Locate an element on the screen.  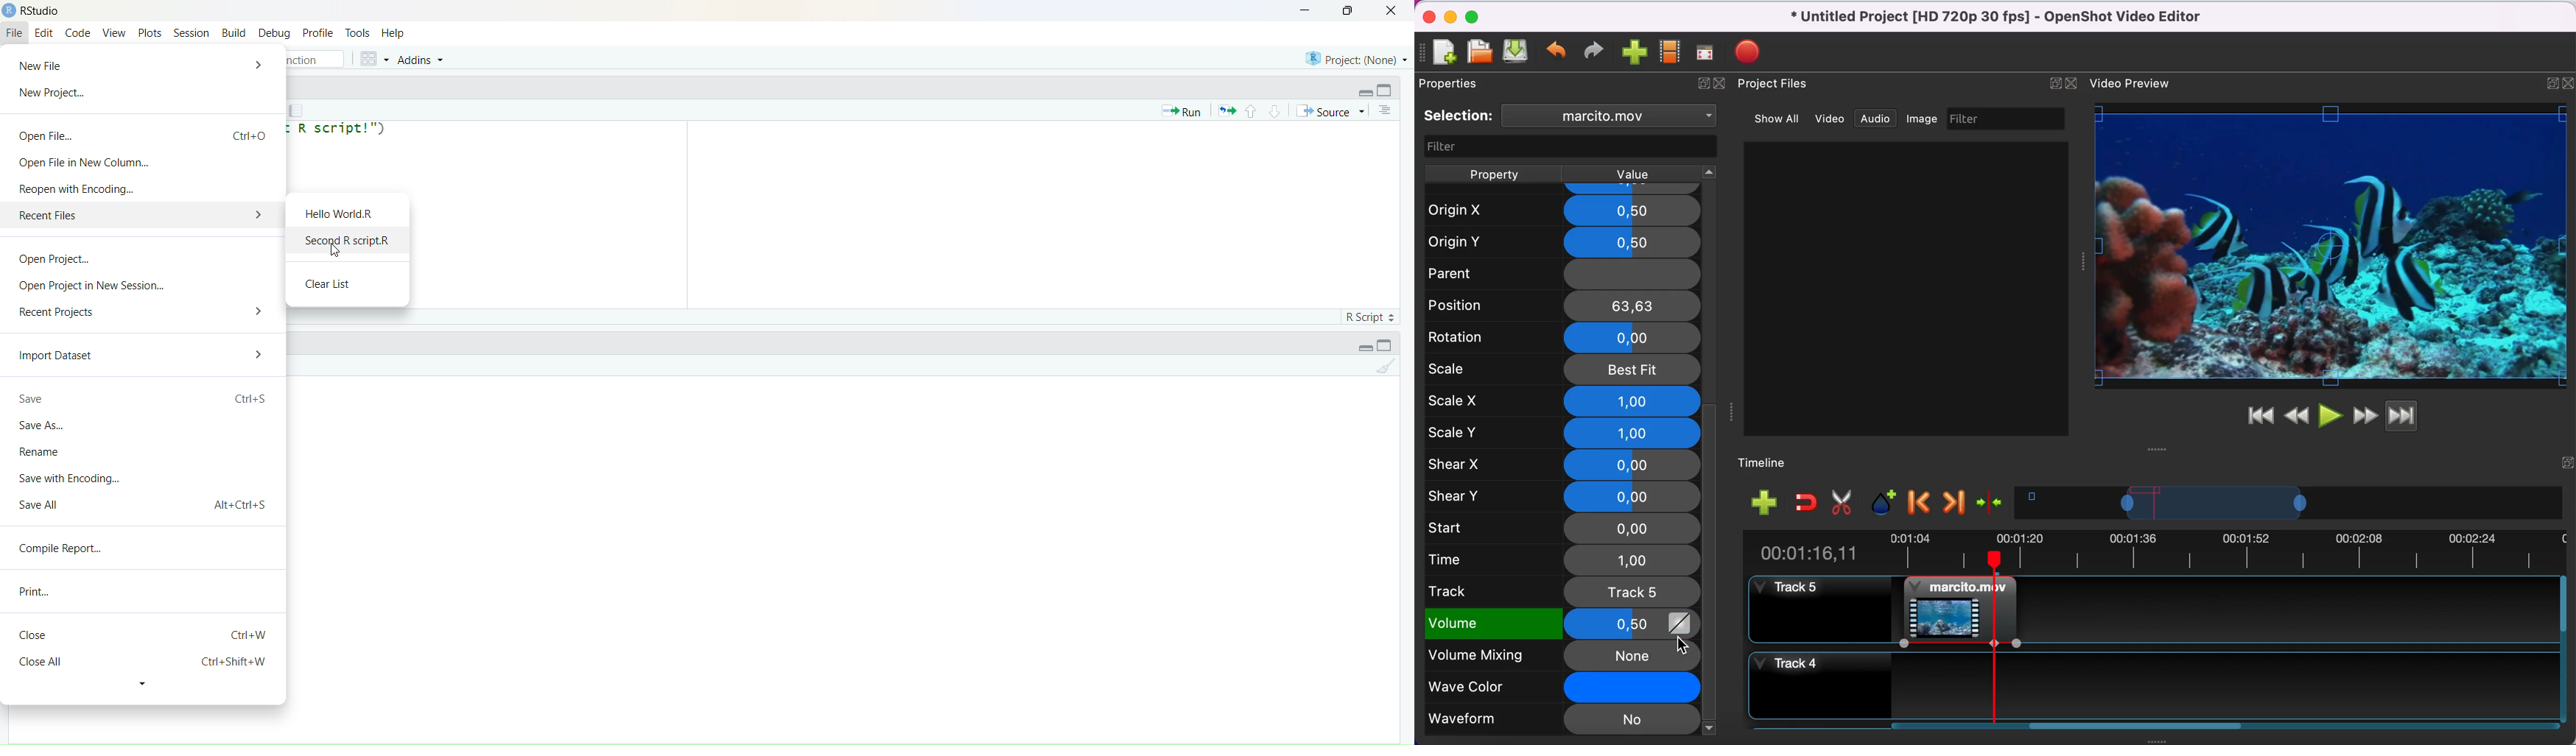
Maximize is located at coordinates (1390, 345).